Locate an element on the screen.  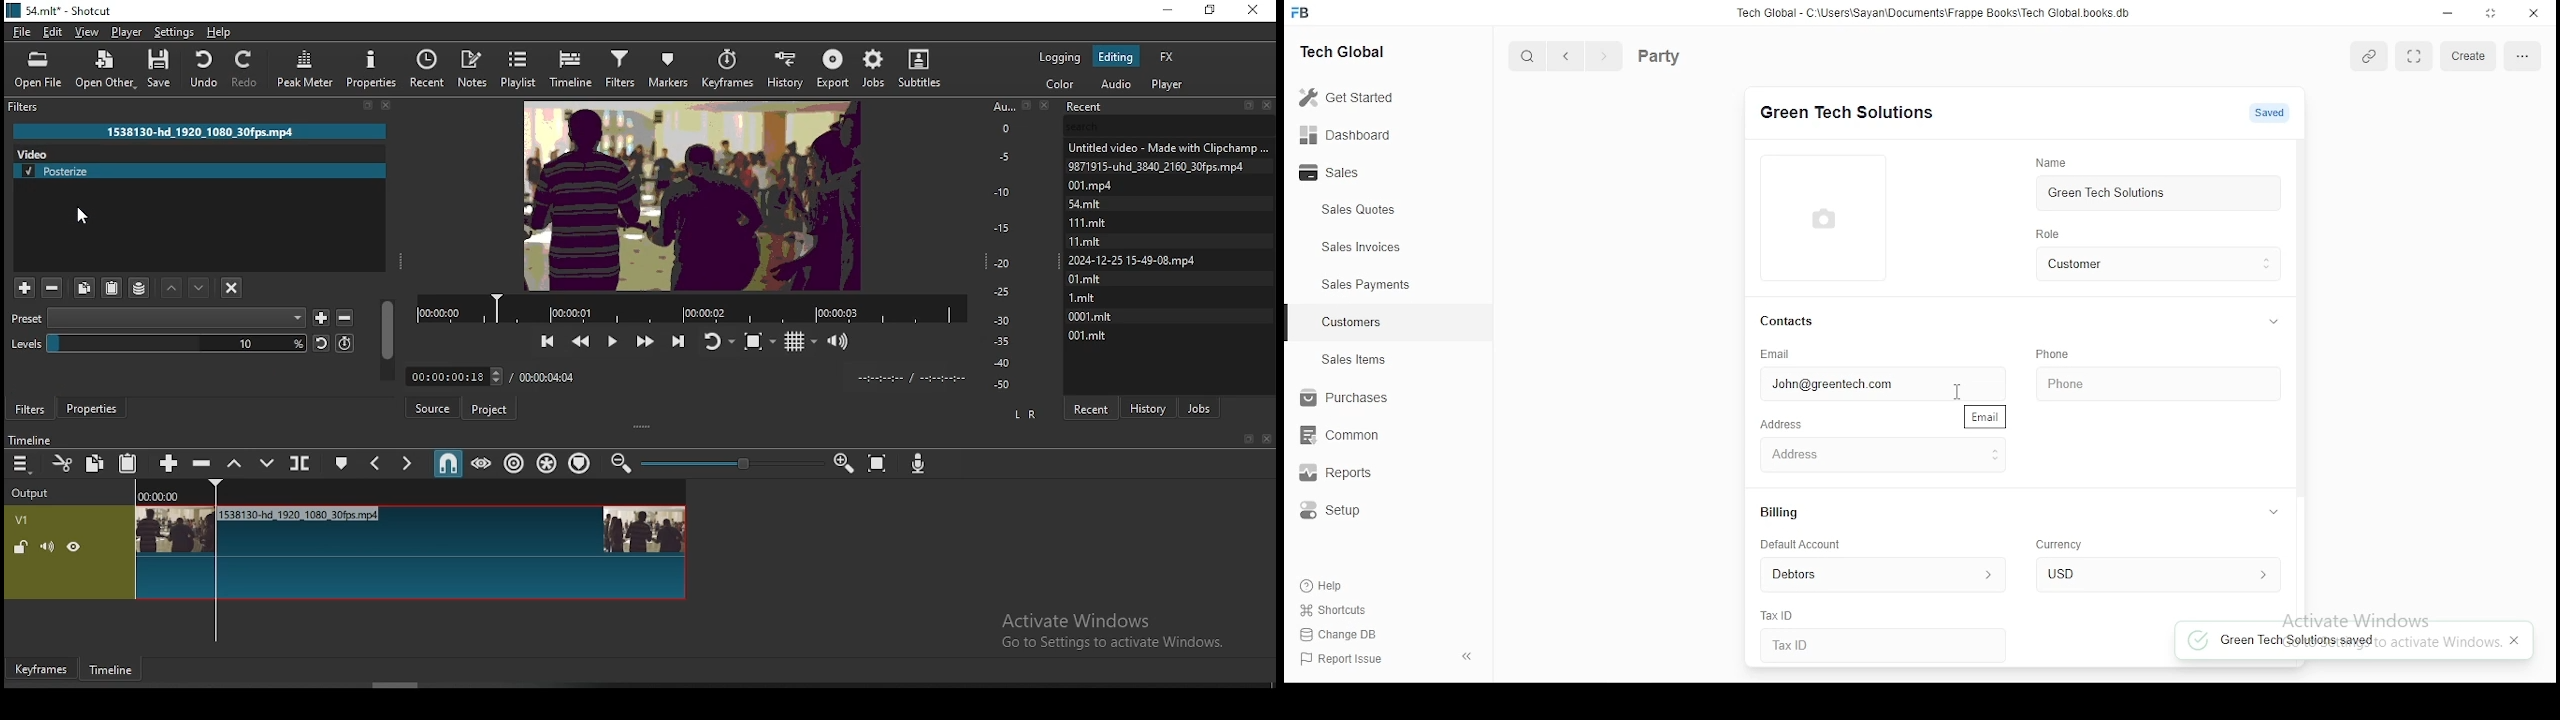
inr is located at coordinates (2153, 575).